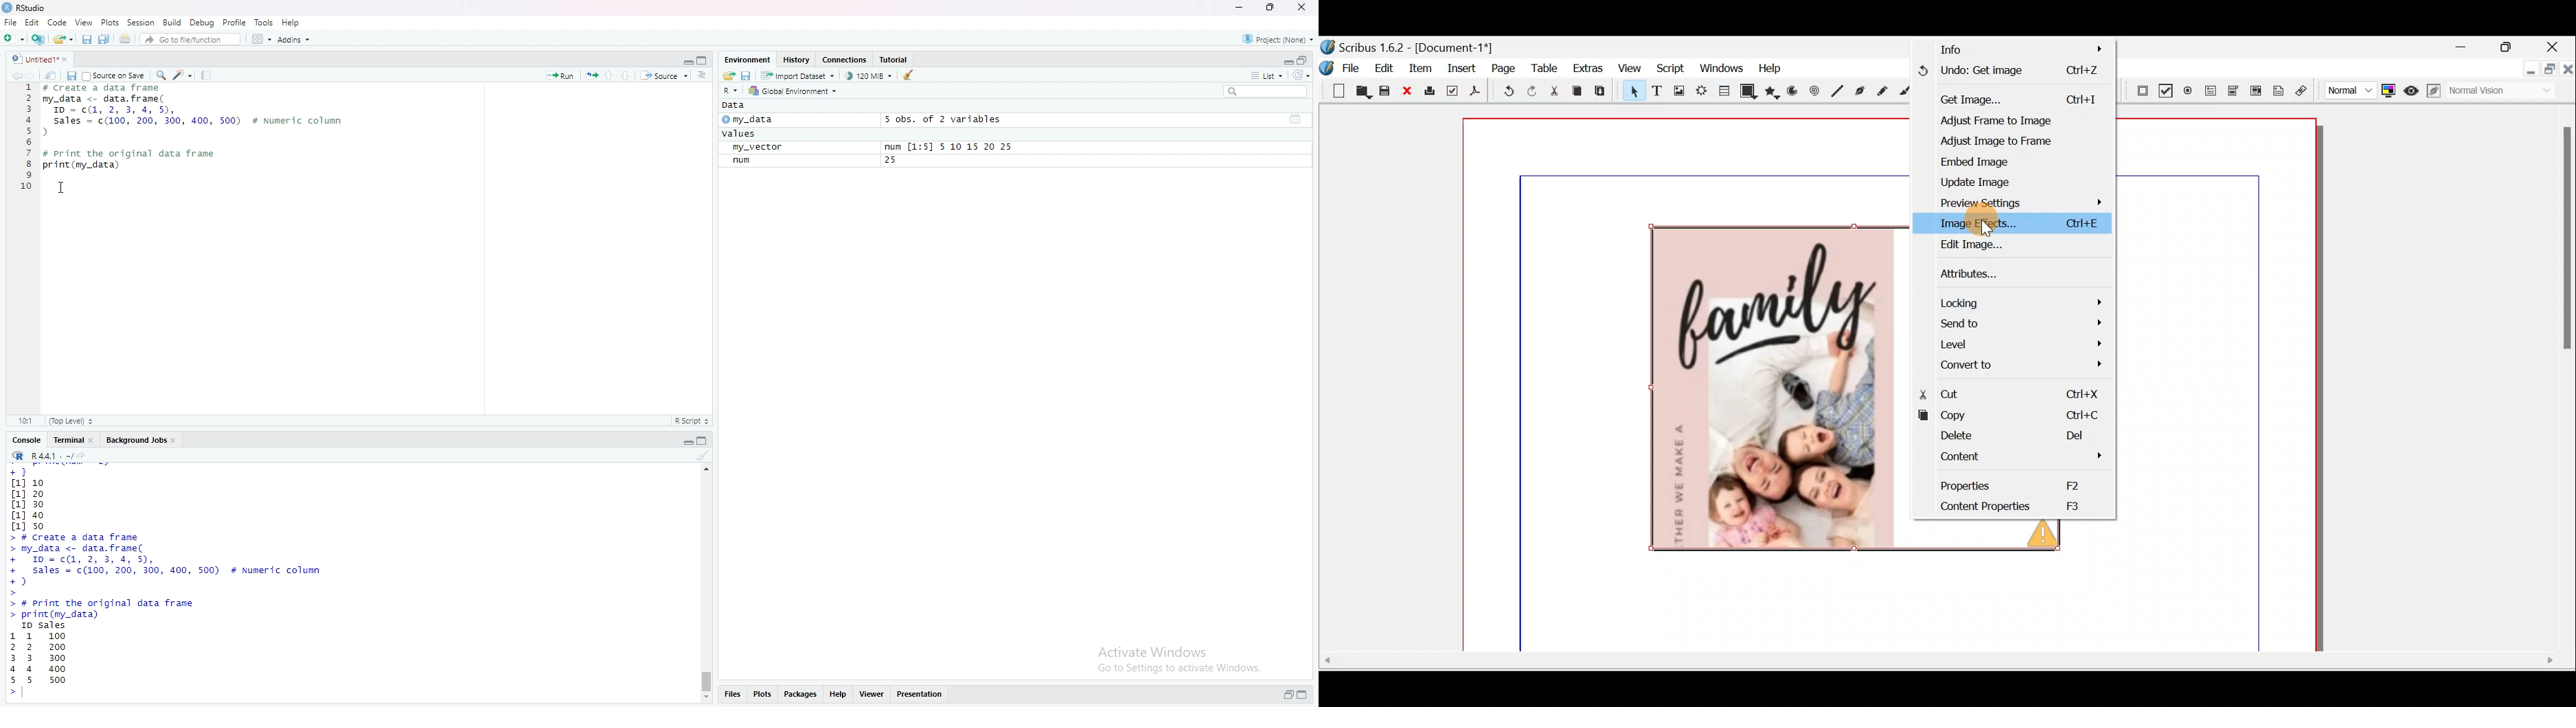 The image size is (2576, 728). I want to click on serial number, so click(24, 141).